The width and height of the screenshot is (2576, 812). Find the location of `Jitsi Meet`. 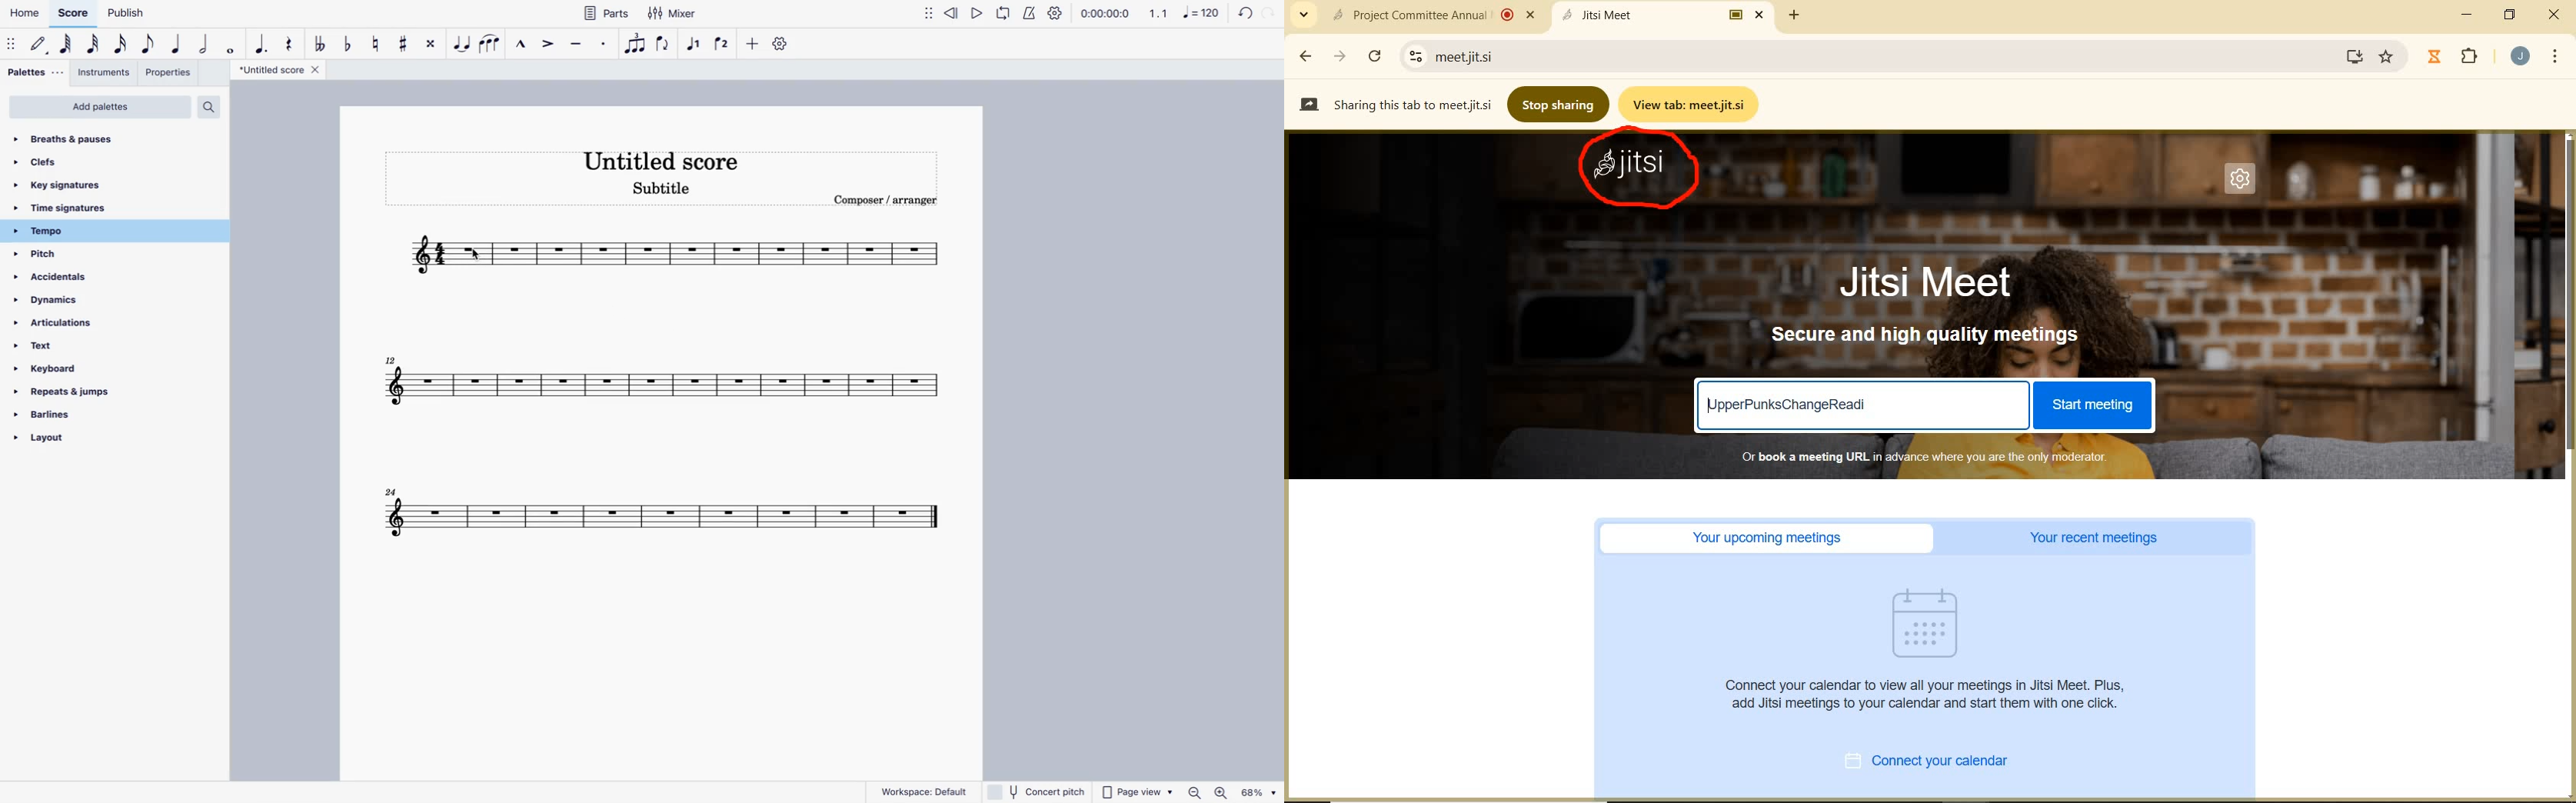

Jitsi Meet is located at coordinates (1666, 15).